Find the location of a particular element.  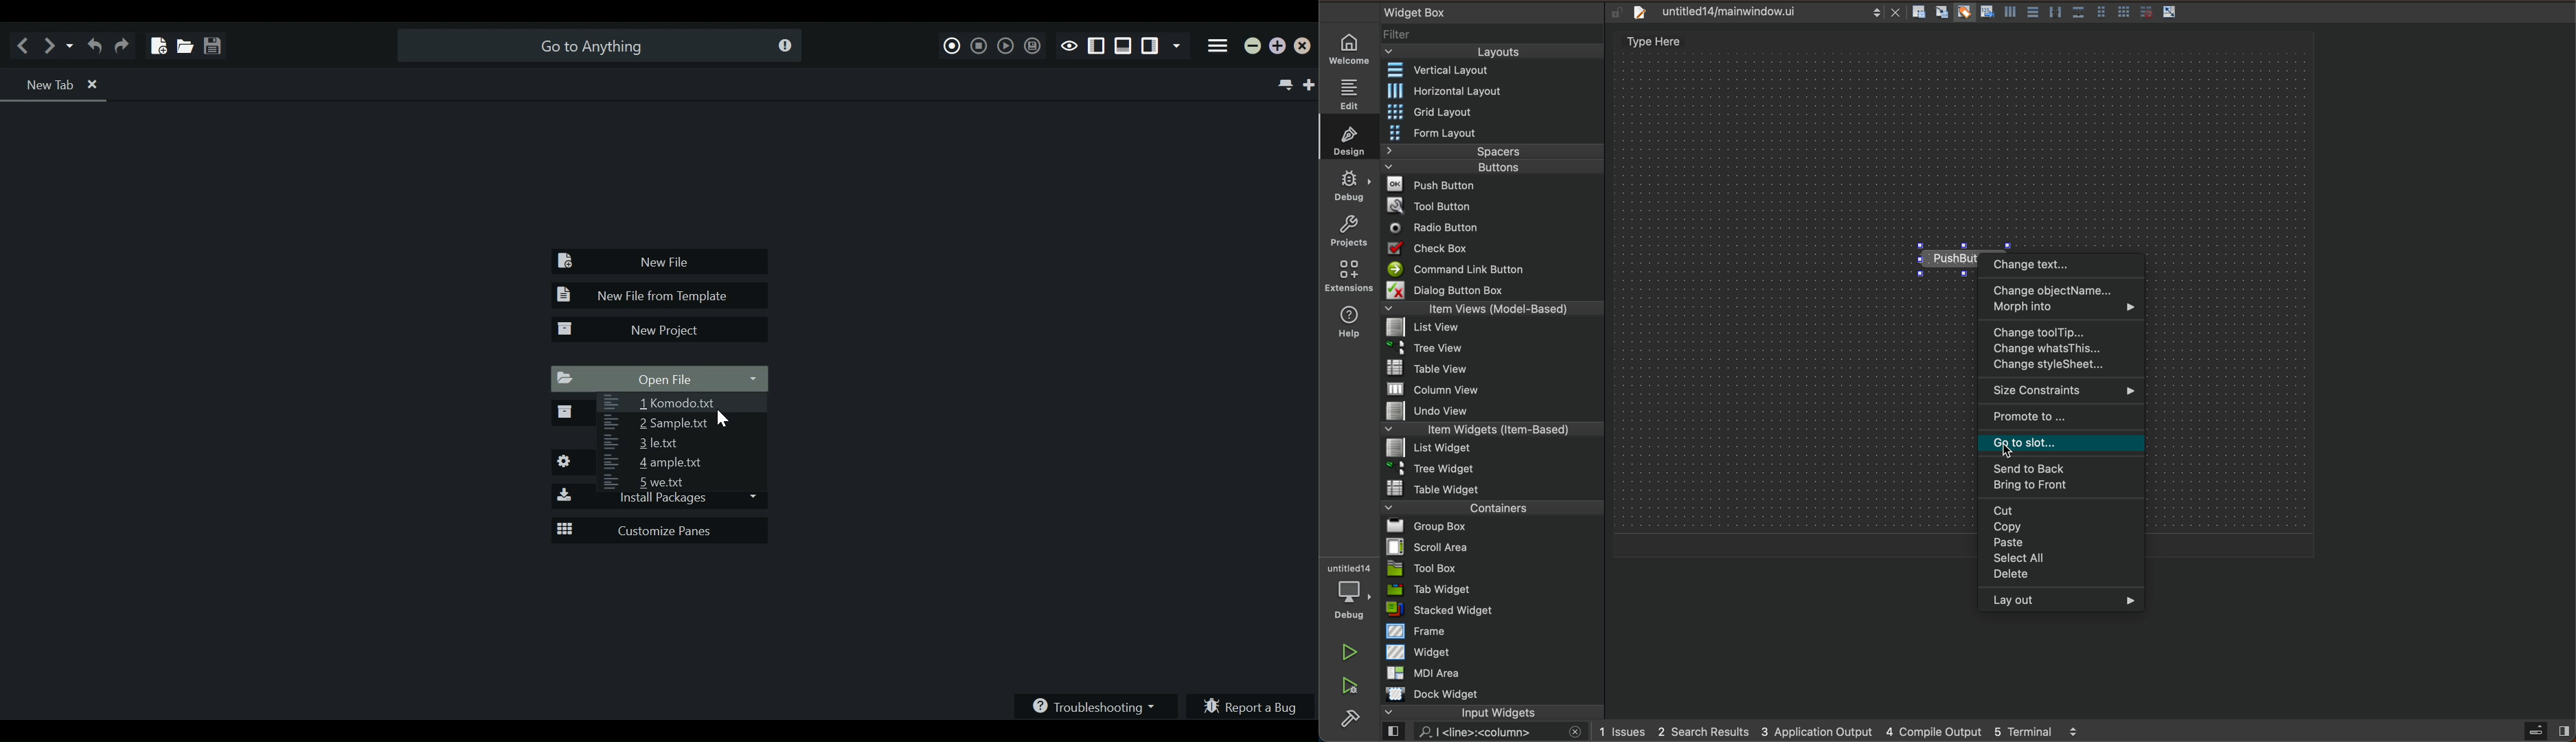

 is located at coordinates (2062, 559).